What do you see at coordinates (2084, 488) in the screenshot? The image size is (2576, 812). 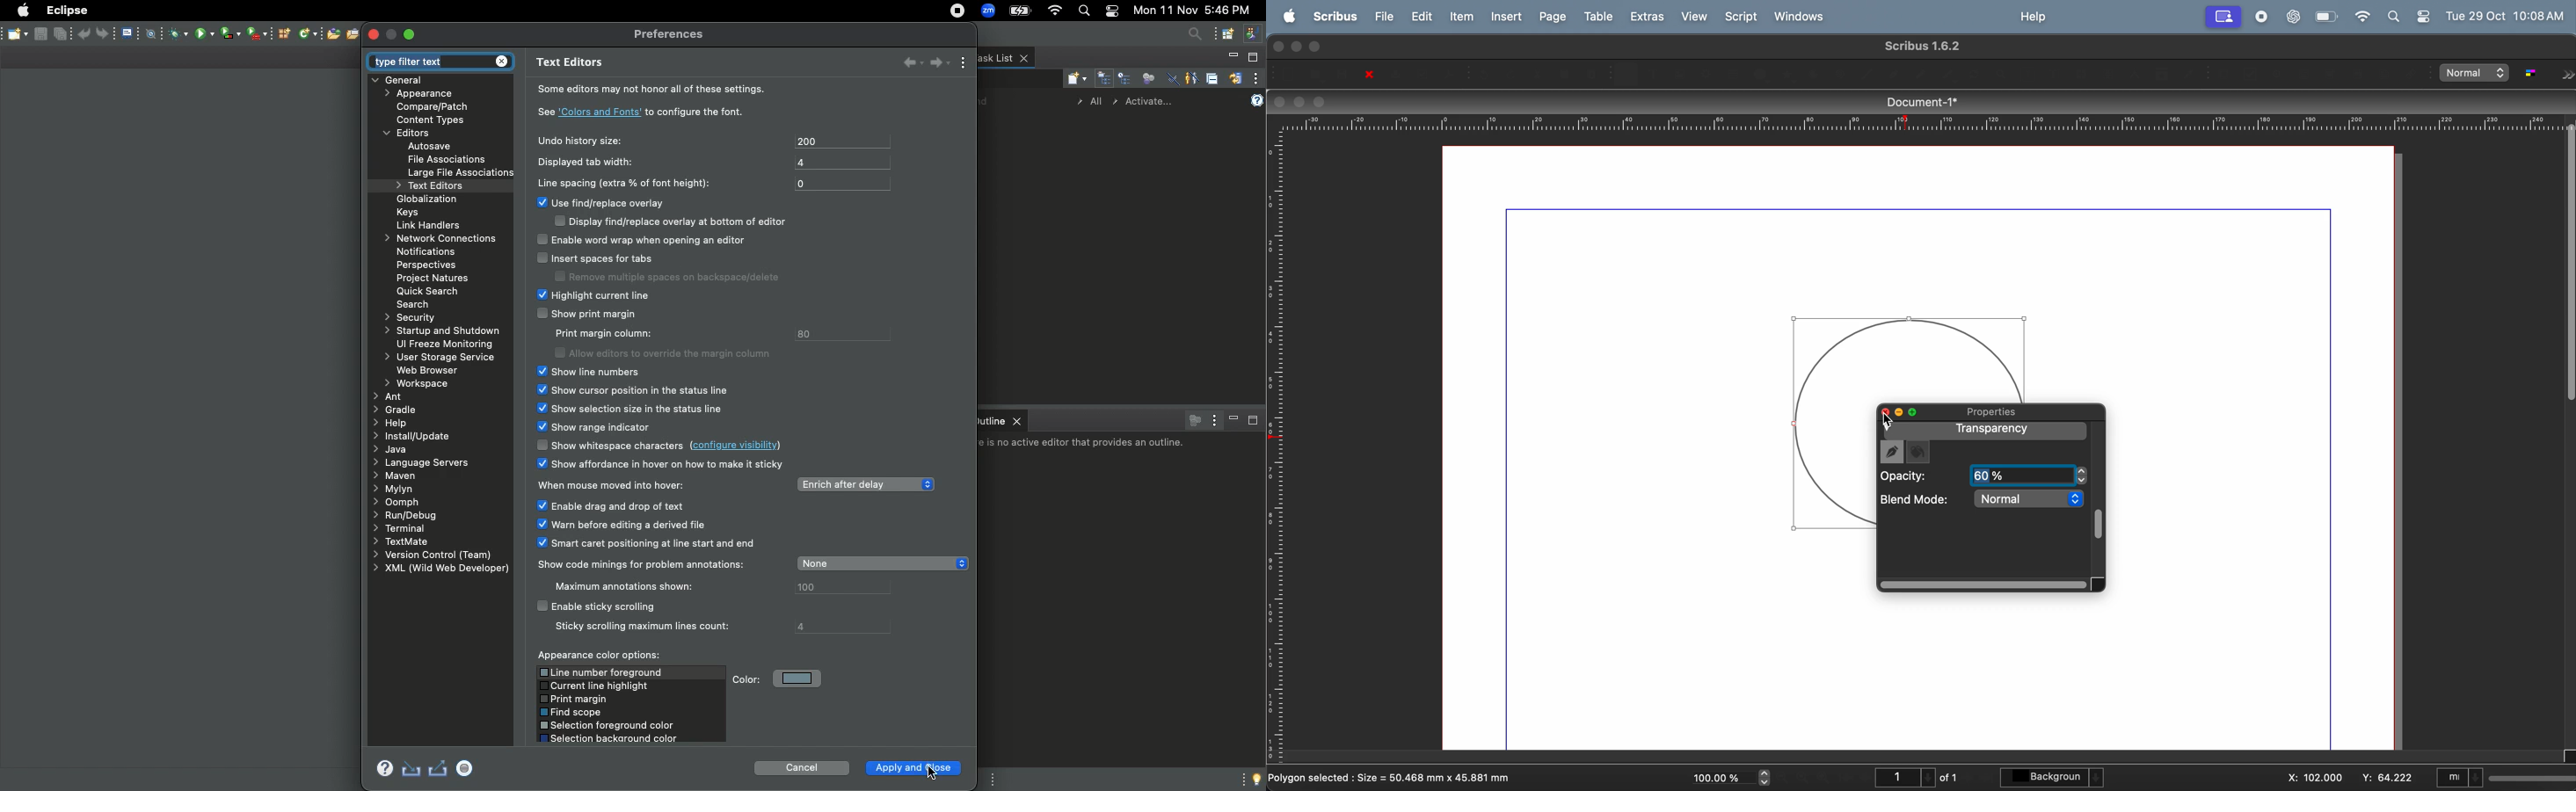 I see `Cursor` at bounding box center [2084, 488].